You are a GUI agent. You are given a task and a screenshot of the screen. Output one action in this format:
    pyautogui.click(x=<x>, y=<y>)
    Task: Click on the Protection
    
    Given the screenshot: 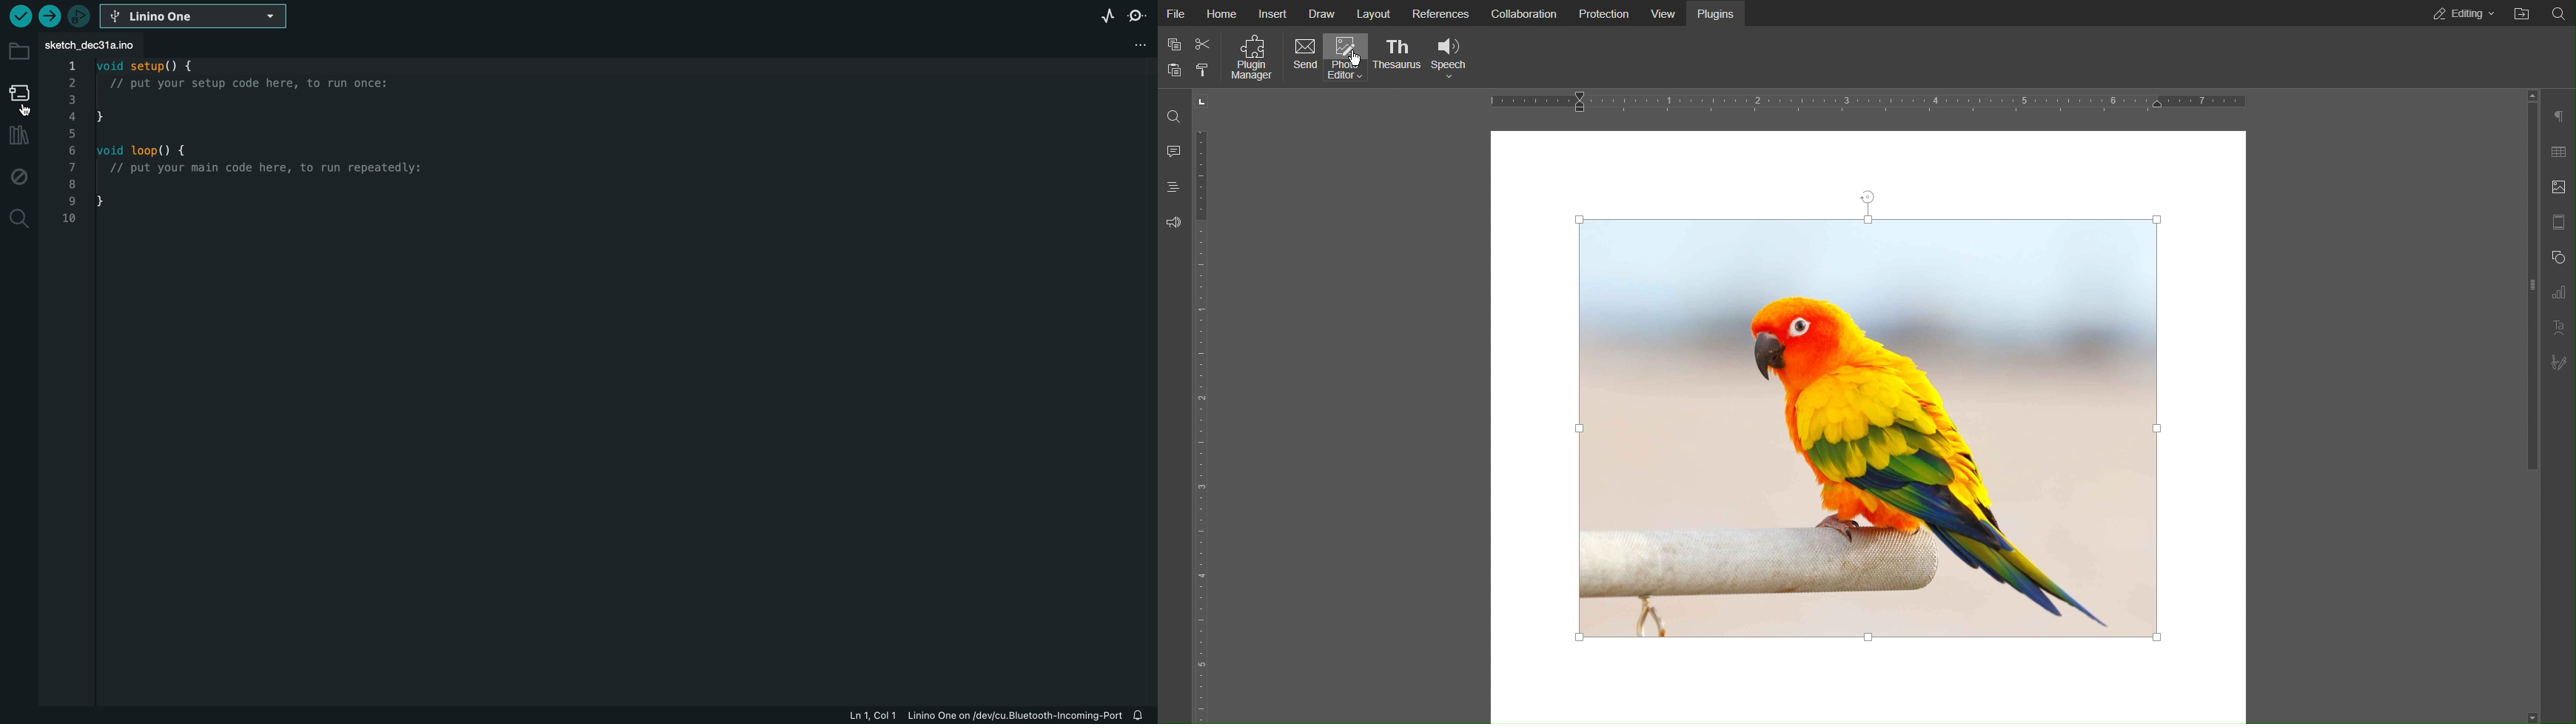 What is the action you would take?
    pyautogui.click(x=1600, y=13)
    